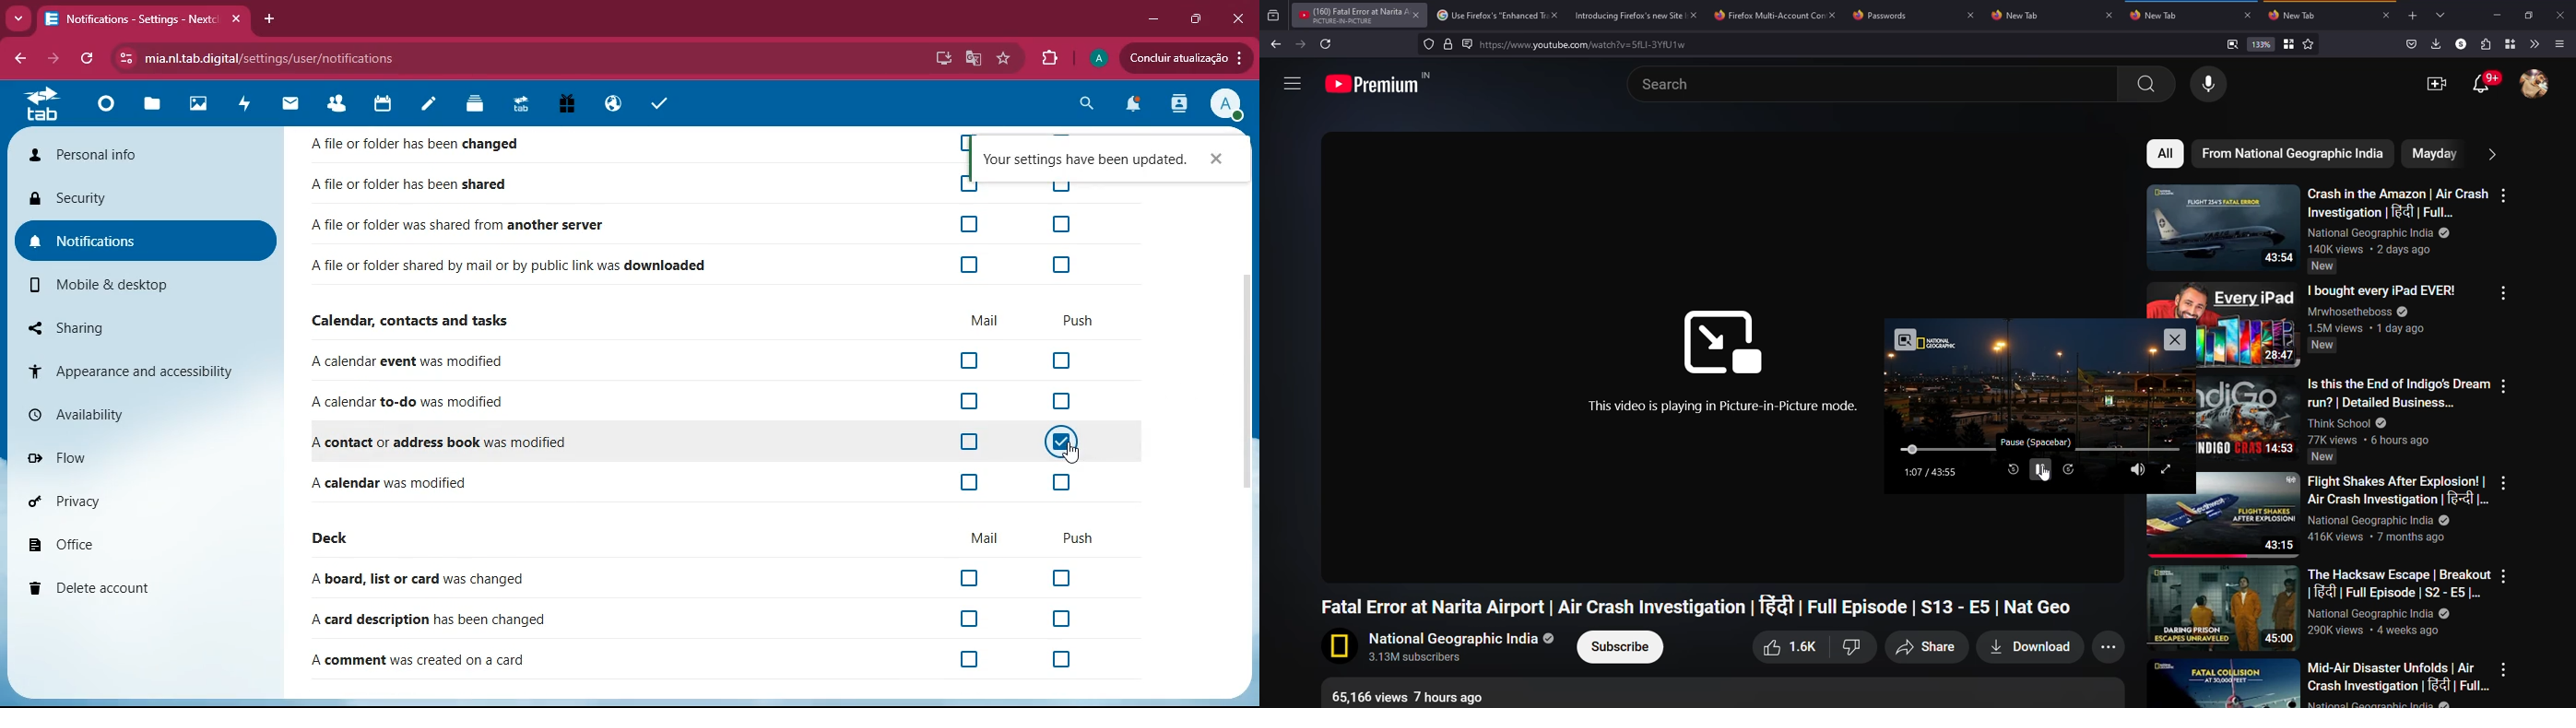  I want to click on Introducing Firefox tab, so click(1626, 15).